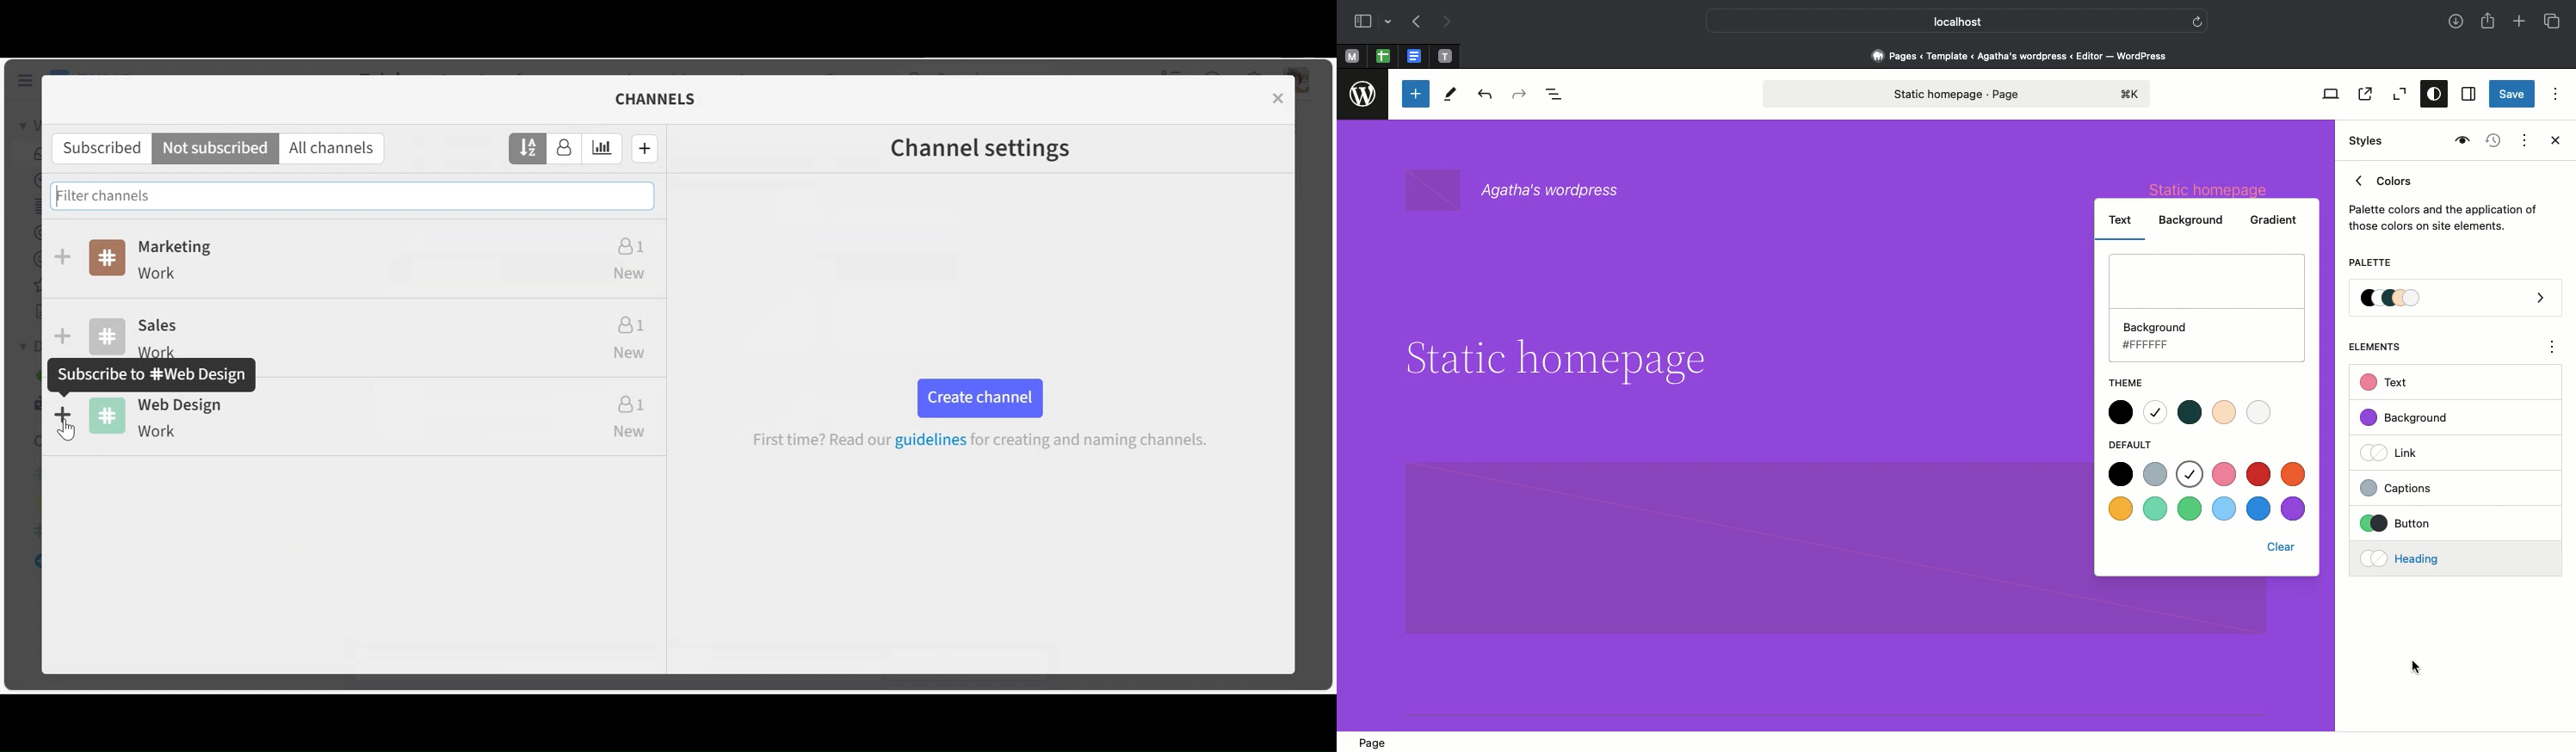  Describe the element at coordinates (68, 435) in the screenshot. I see `Cursor` at that location.